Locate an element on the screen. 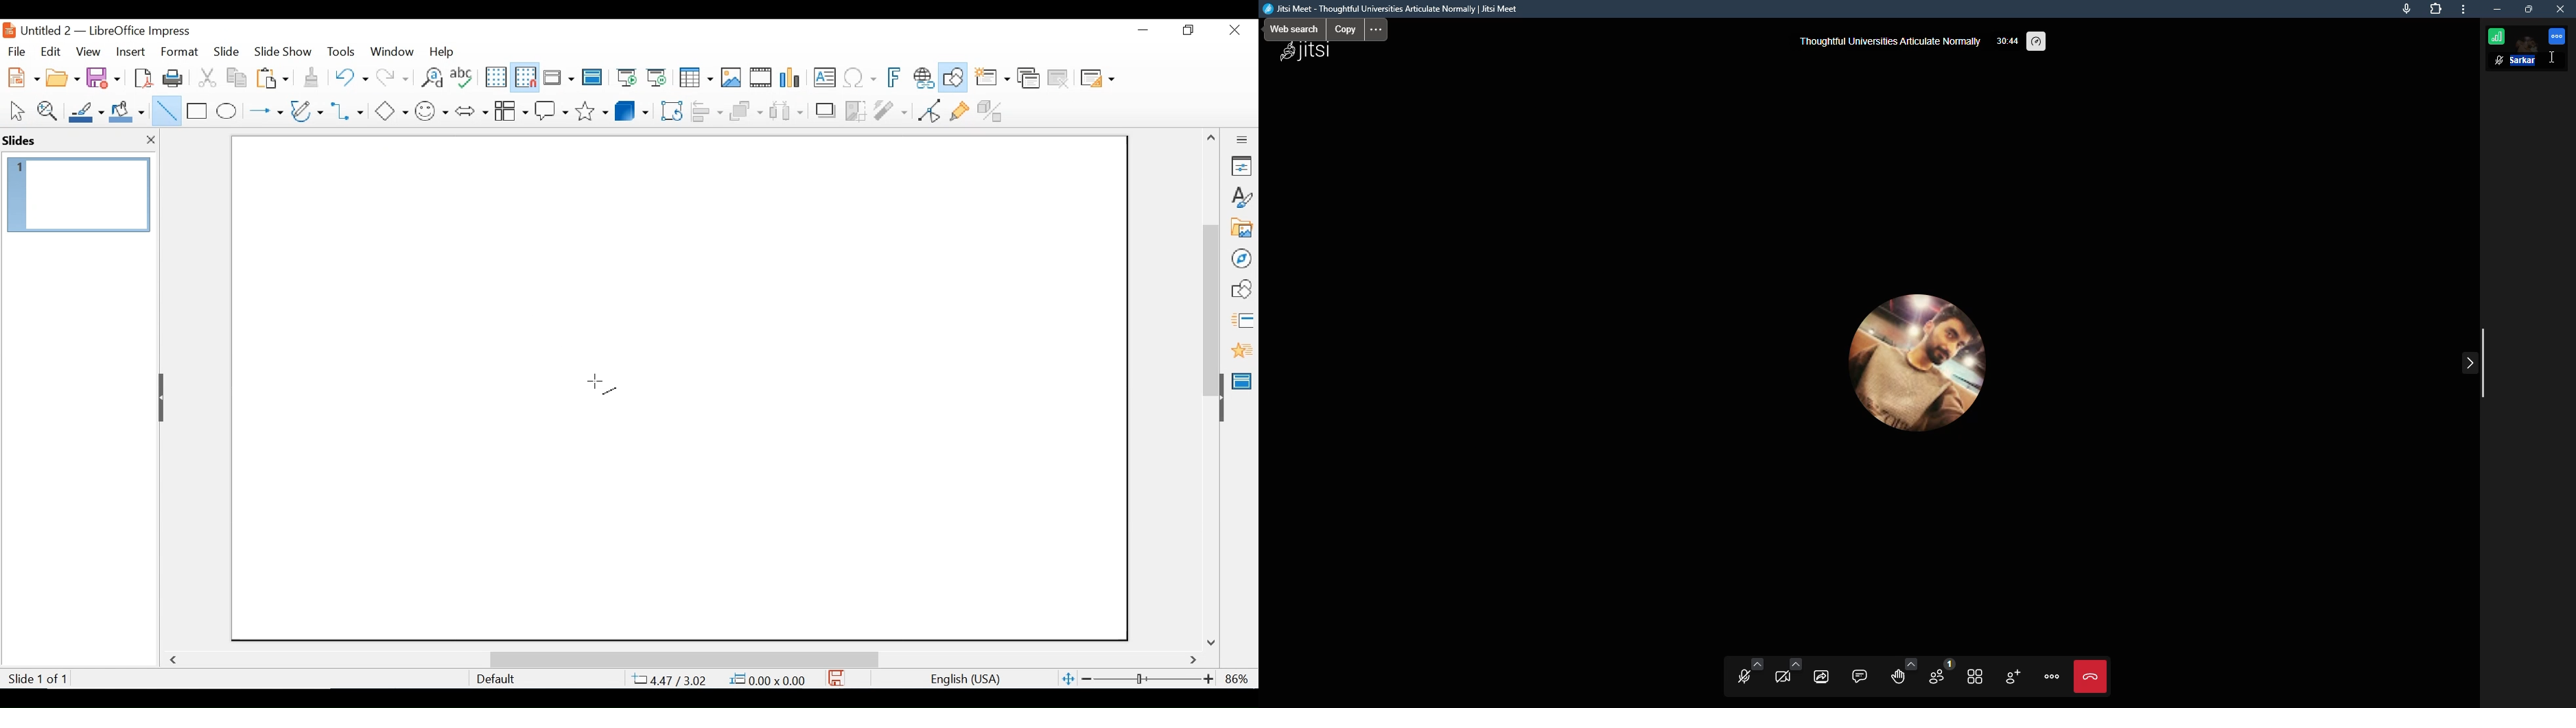  New slide is located at coordinates (992, 79).